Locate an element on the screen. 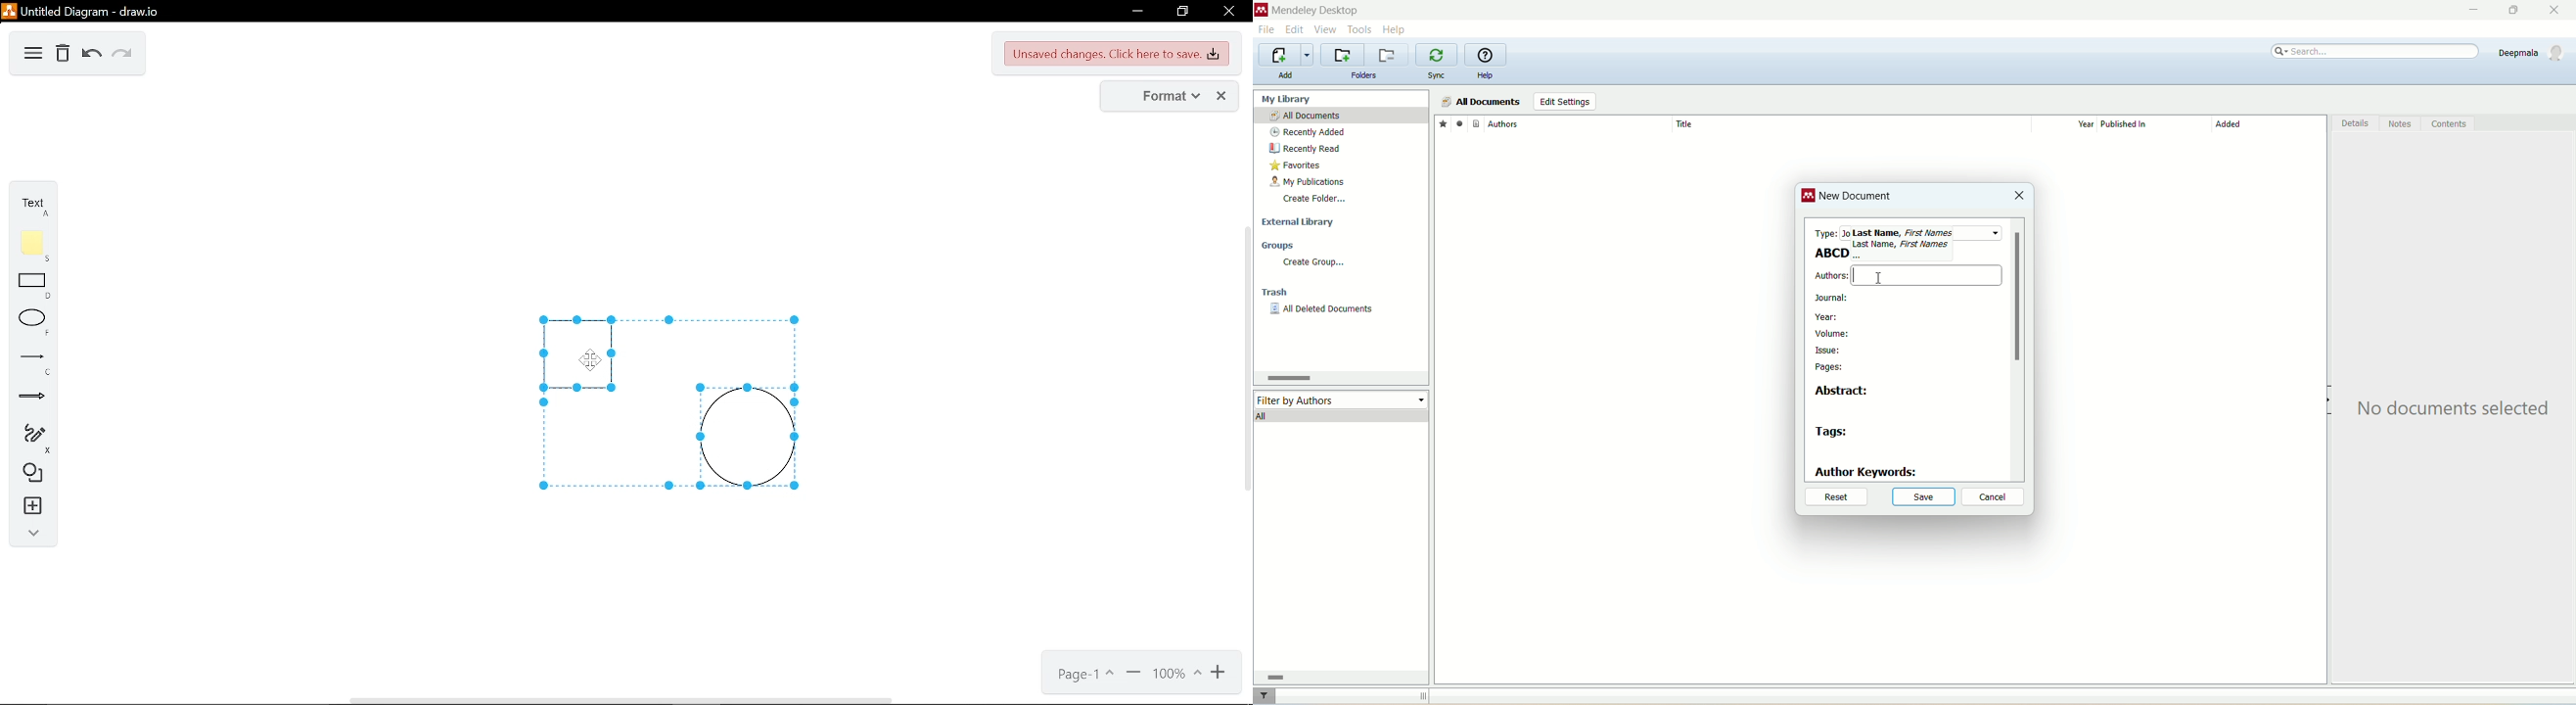 The width and height of the screenshot is (2576, 728). grouped object selected is located at coordinates (669, 403).